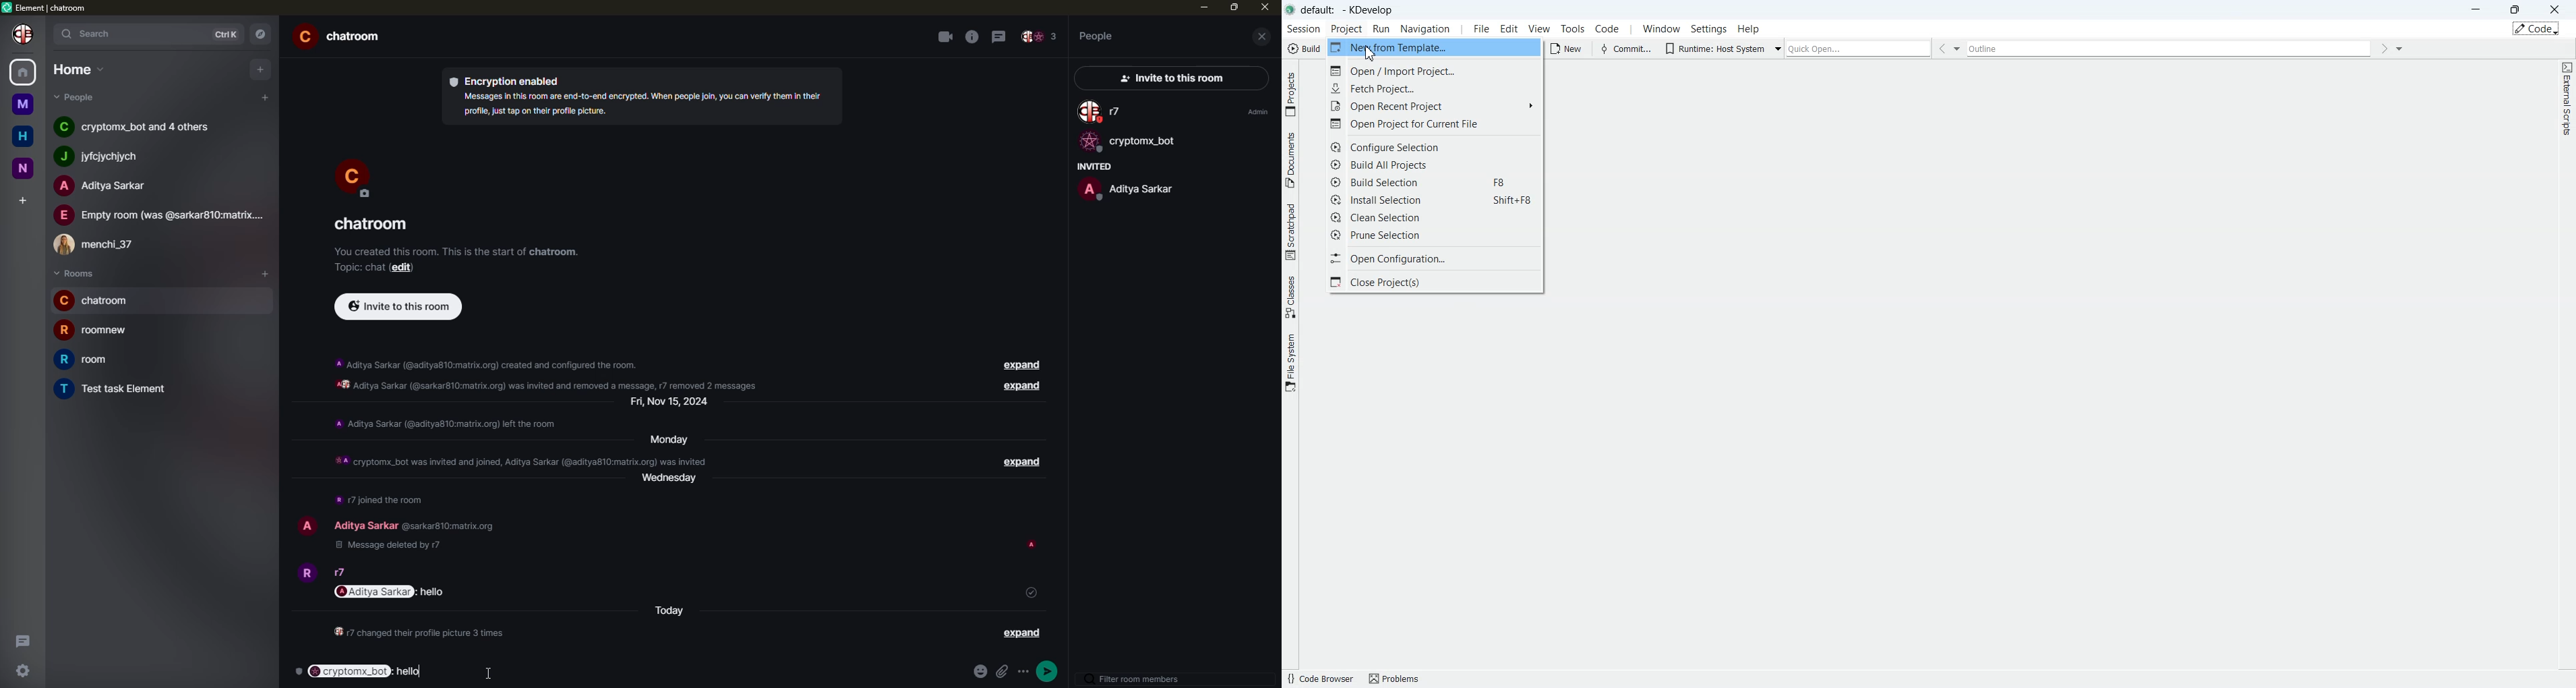 This screenshot has width=2576, height=700. I want to click on close, so click(1265, 7).